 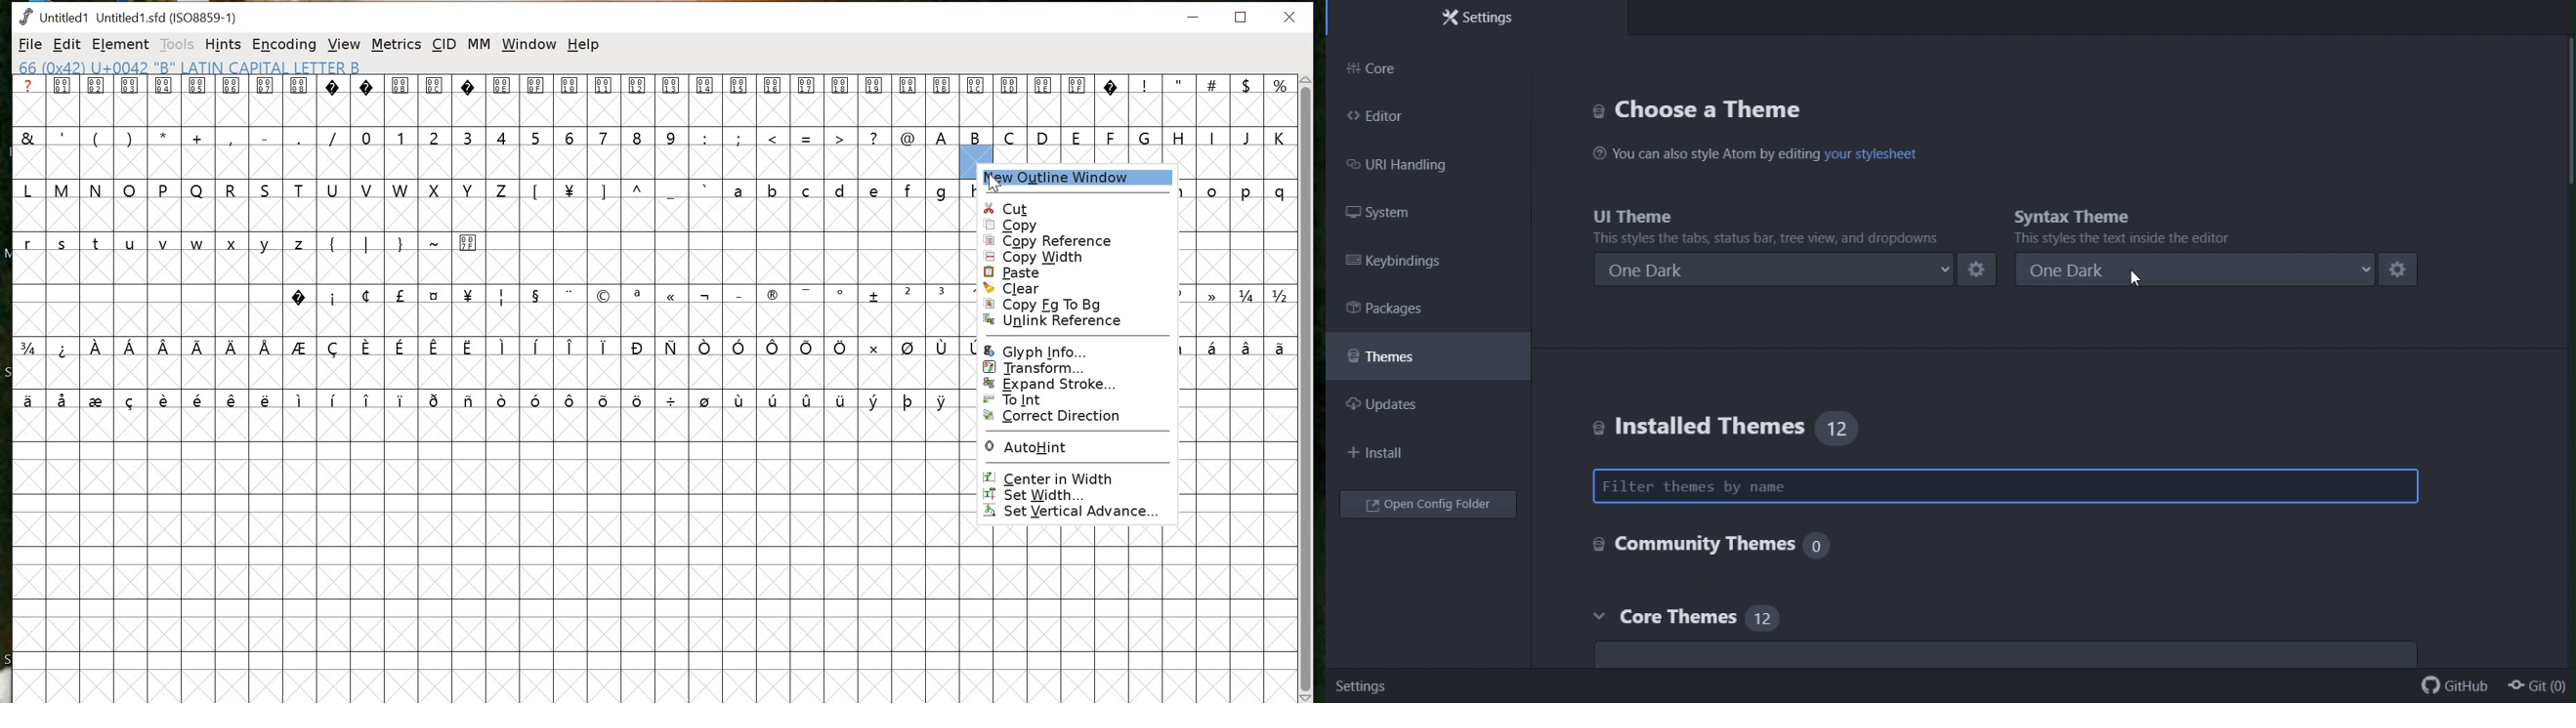 What do you see at coordinates (345, 45) in the screenshot?
I see `VIEW` at bounding box center [345, 45].